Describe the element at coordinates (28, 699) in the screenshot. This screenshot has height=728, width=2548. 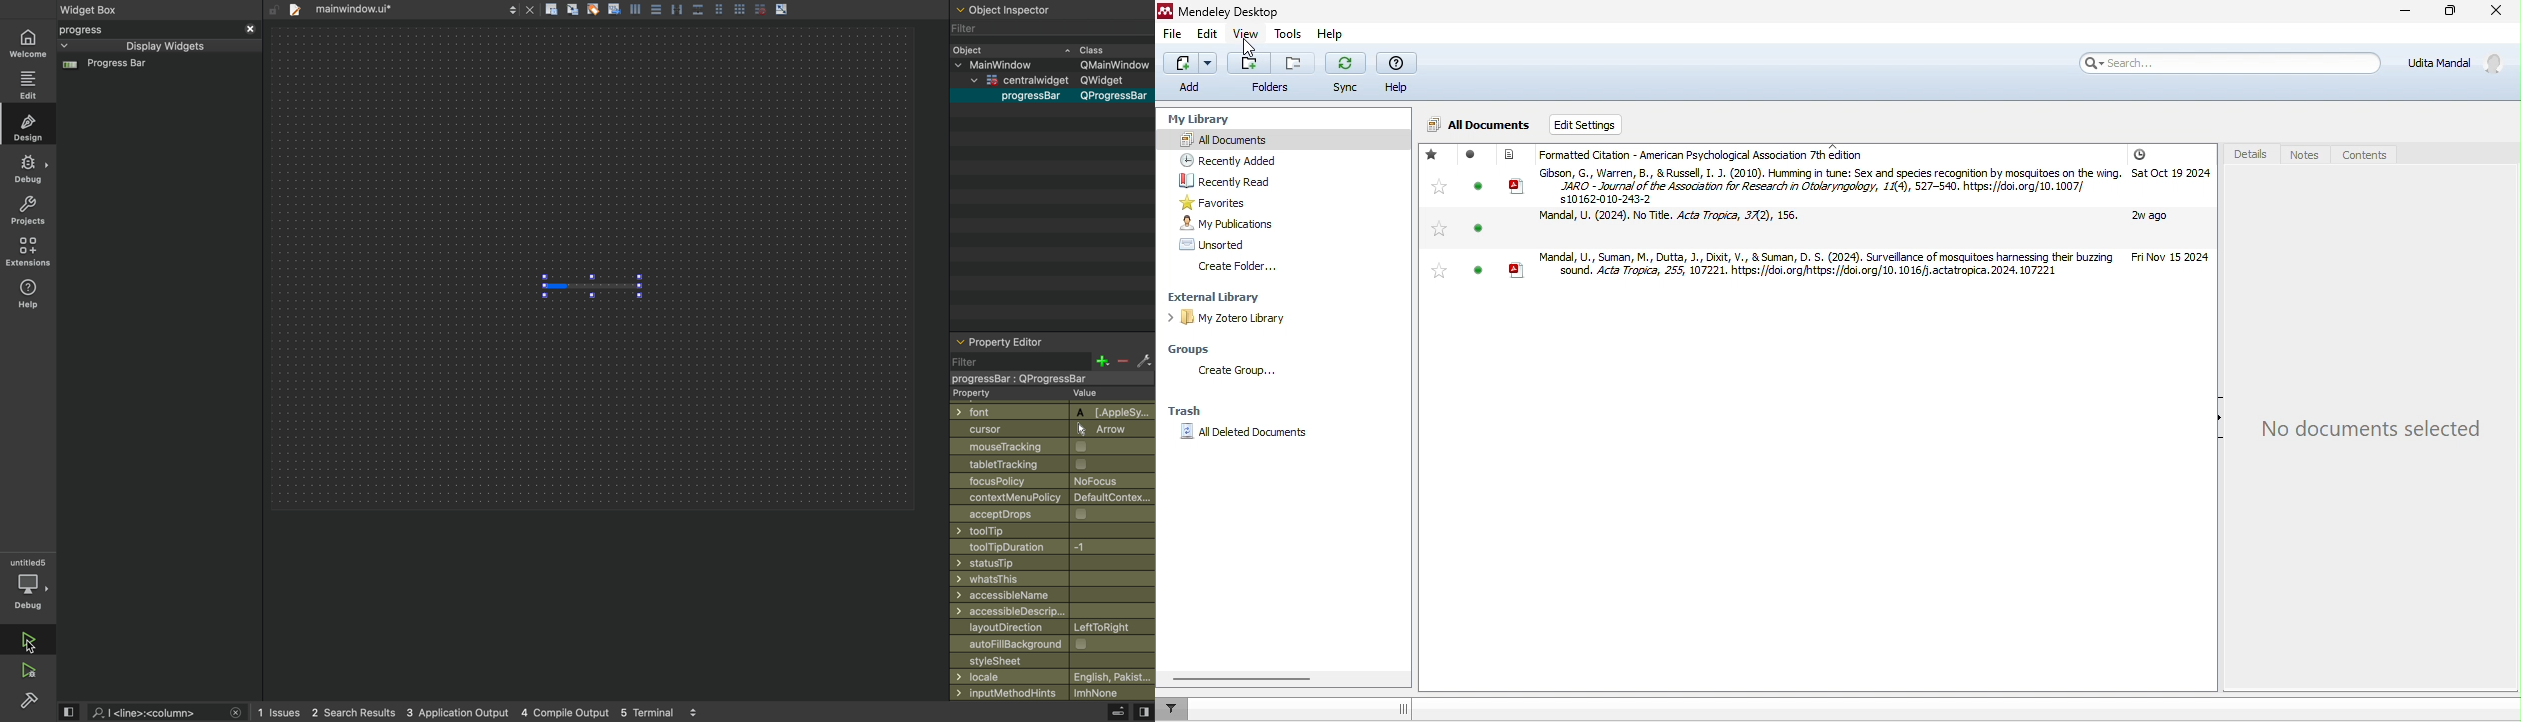
I see `Settings ` at that location.